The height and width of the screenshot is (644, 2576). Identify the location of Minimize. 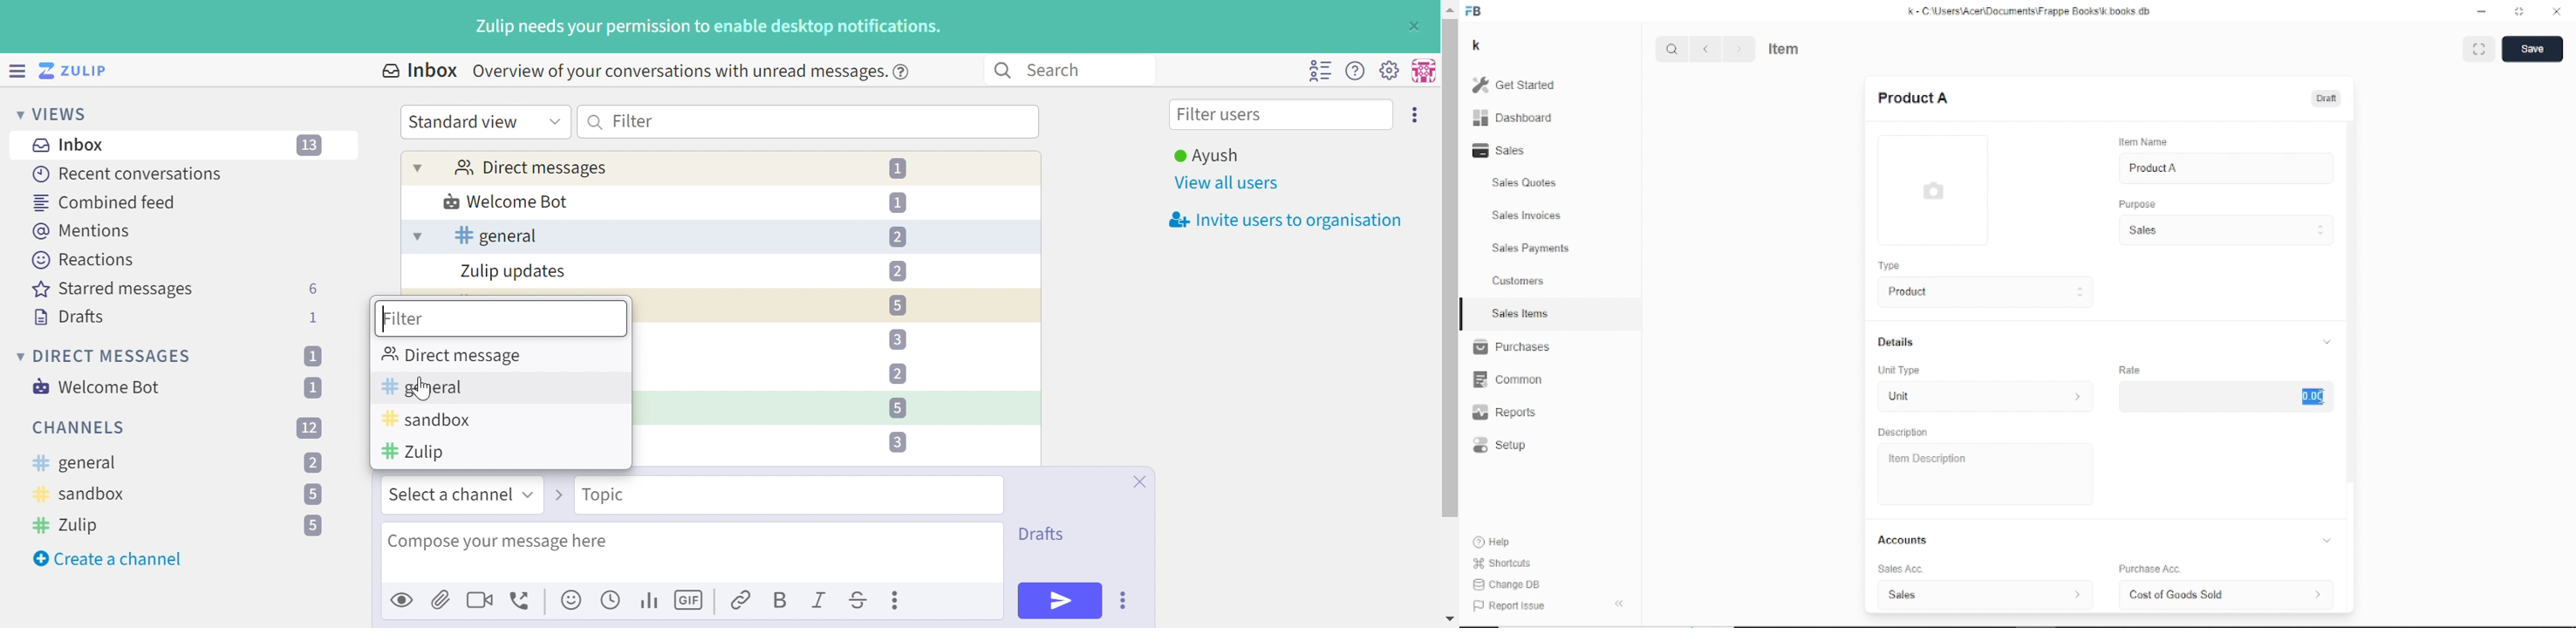
(2483, 12).